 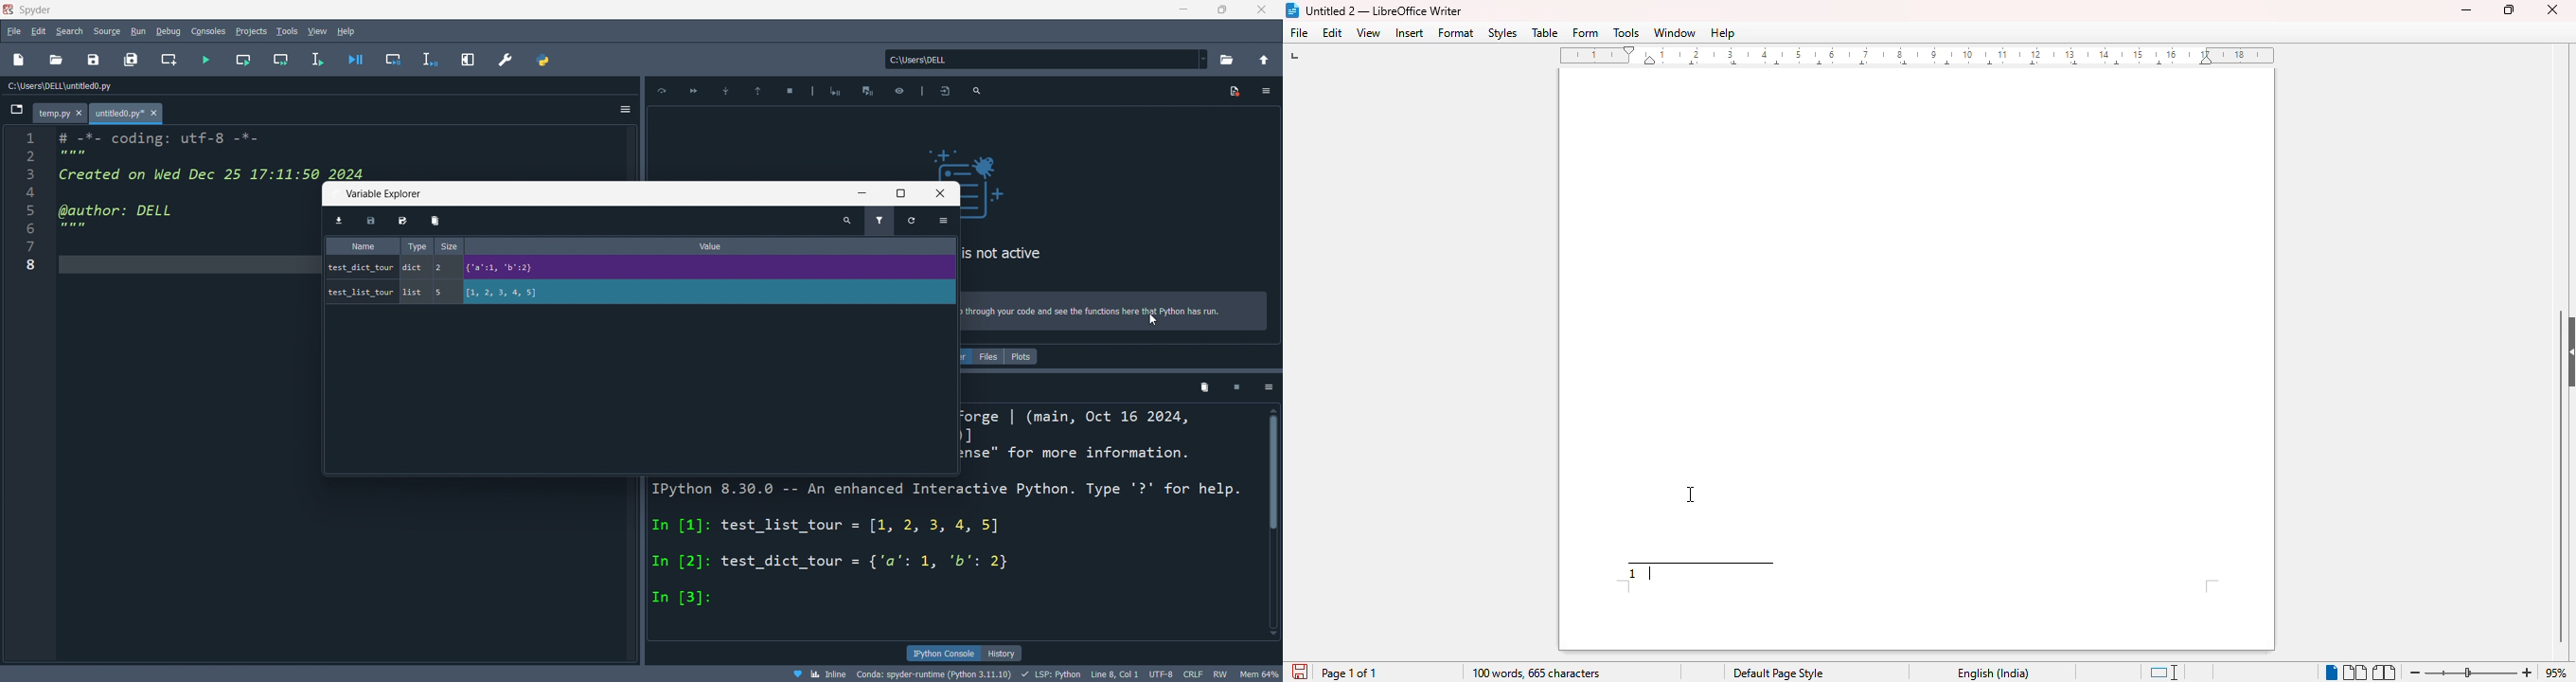 What do you see at coordinates (1703, 559) in the screenshot?
I see `demarcating line` at bounding box center [1703, 559].